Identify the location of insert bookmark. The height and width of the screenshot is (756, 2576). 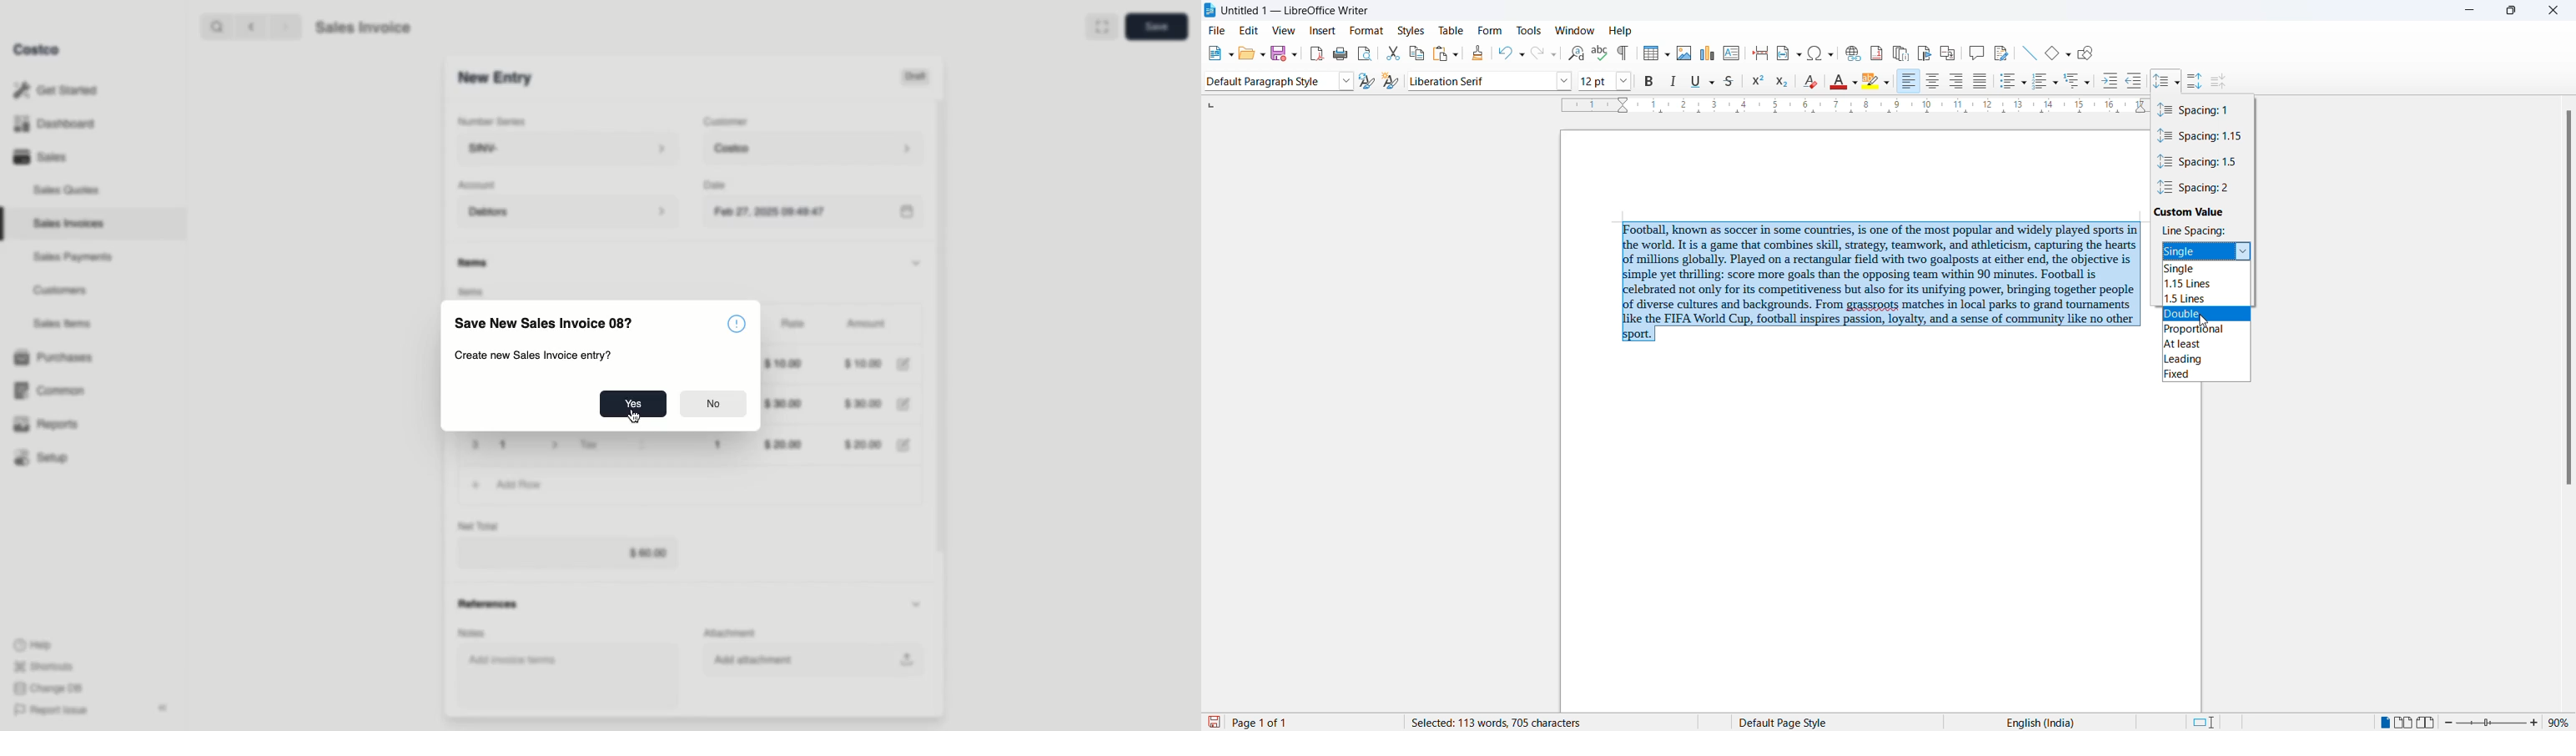
(1926, 53).